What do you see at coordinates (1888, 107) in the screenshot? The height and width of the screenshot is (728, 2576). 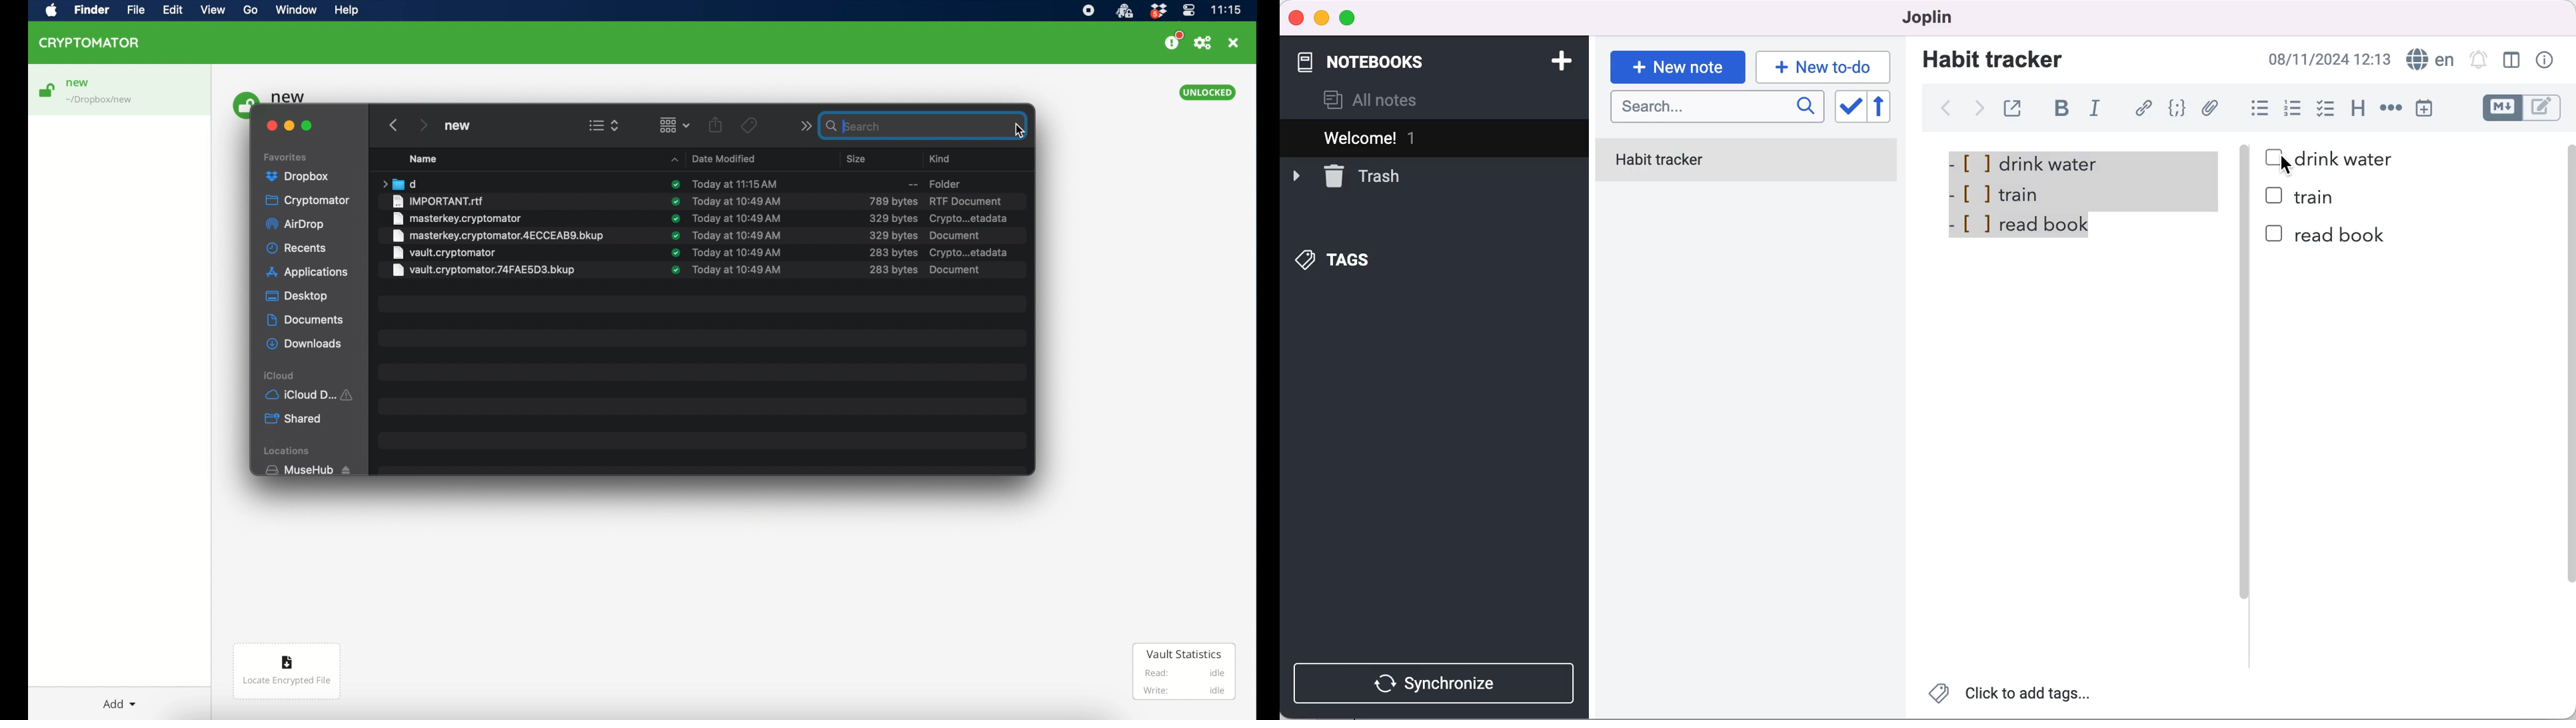 I see `reverse sort order` at bounding box center [1888, 107].